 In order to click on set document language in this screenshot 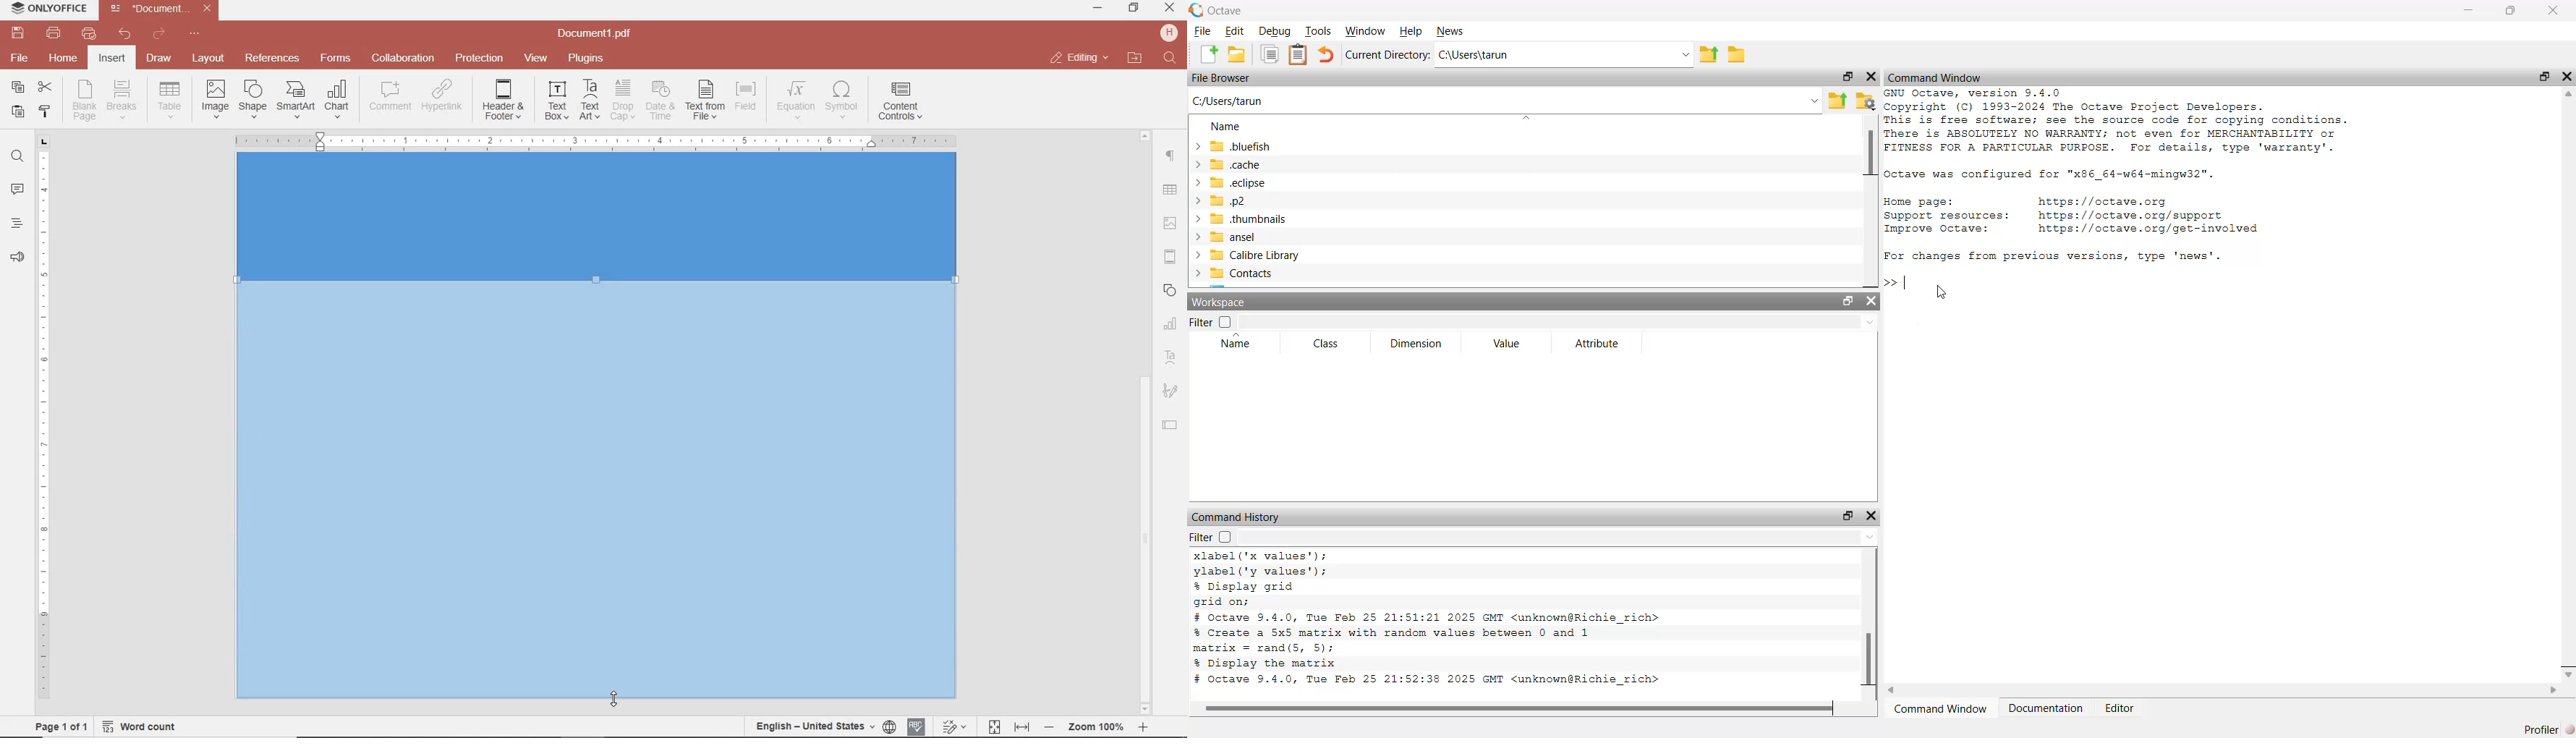, I will do `click(824, 726)`.